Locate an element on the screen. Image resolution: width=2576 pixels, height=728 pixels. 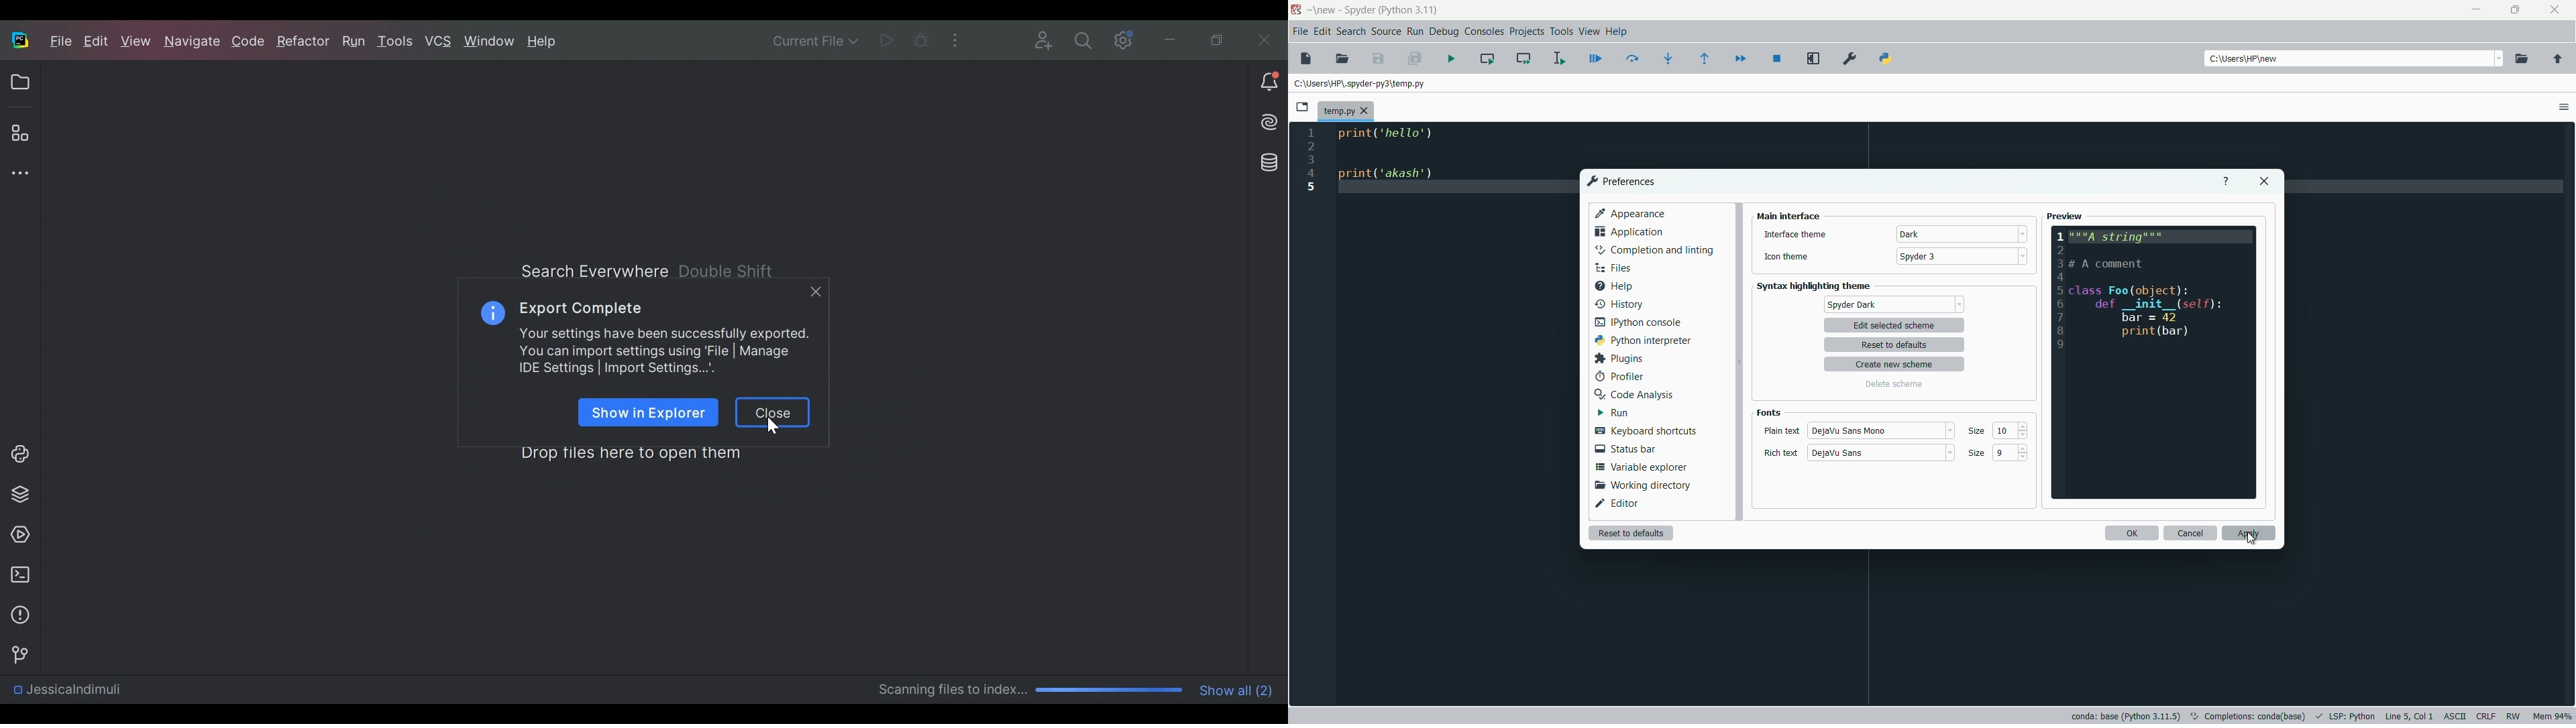
file name is located at coordinates (1345, 112).